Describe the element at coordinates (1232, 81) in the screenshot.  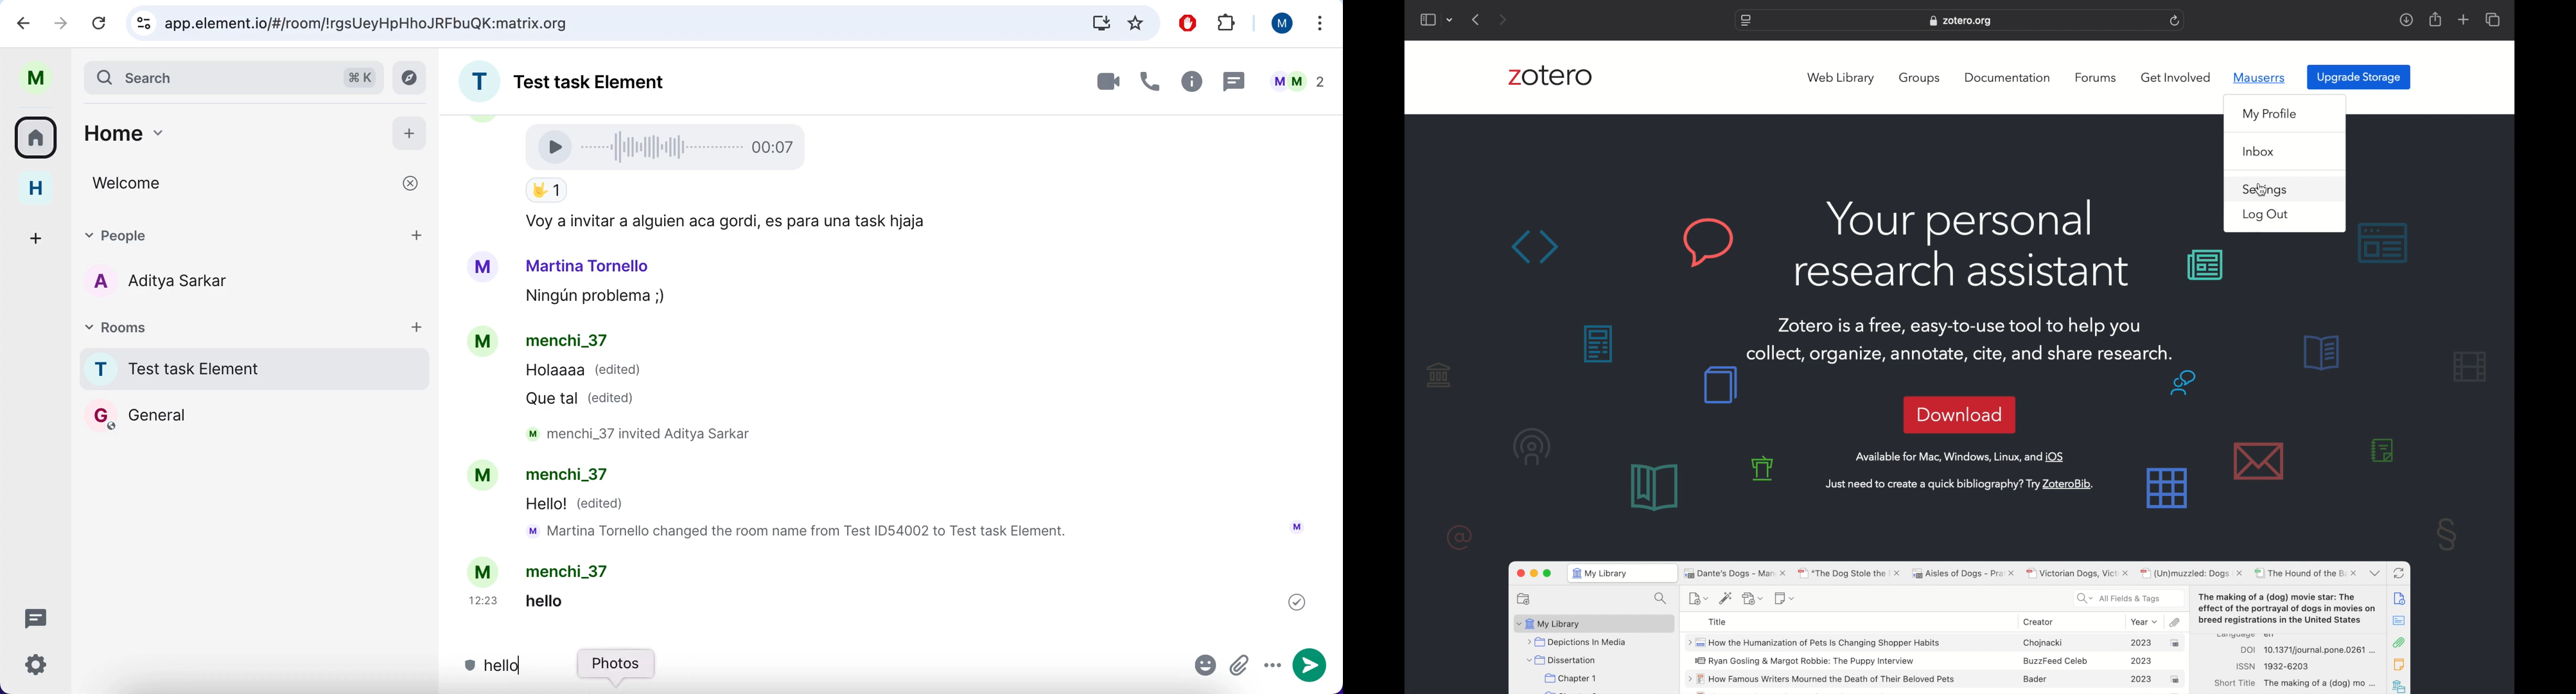
I see `thread` at that location.